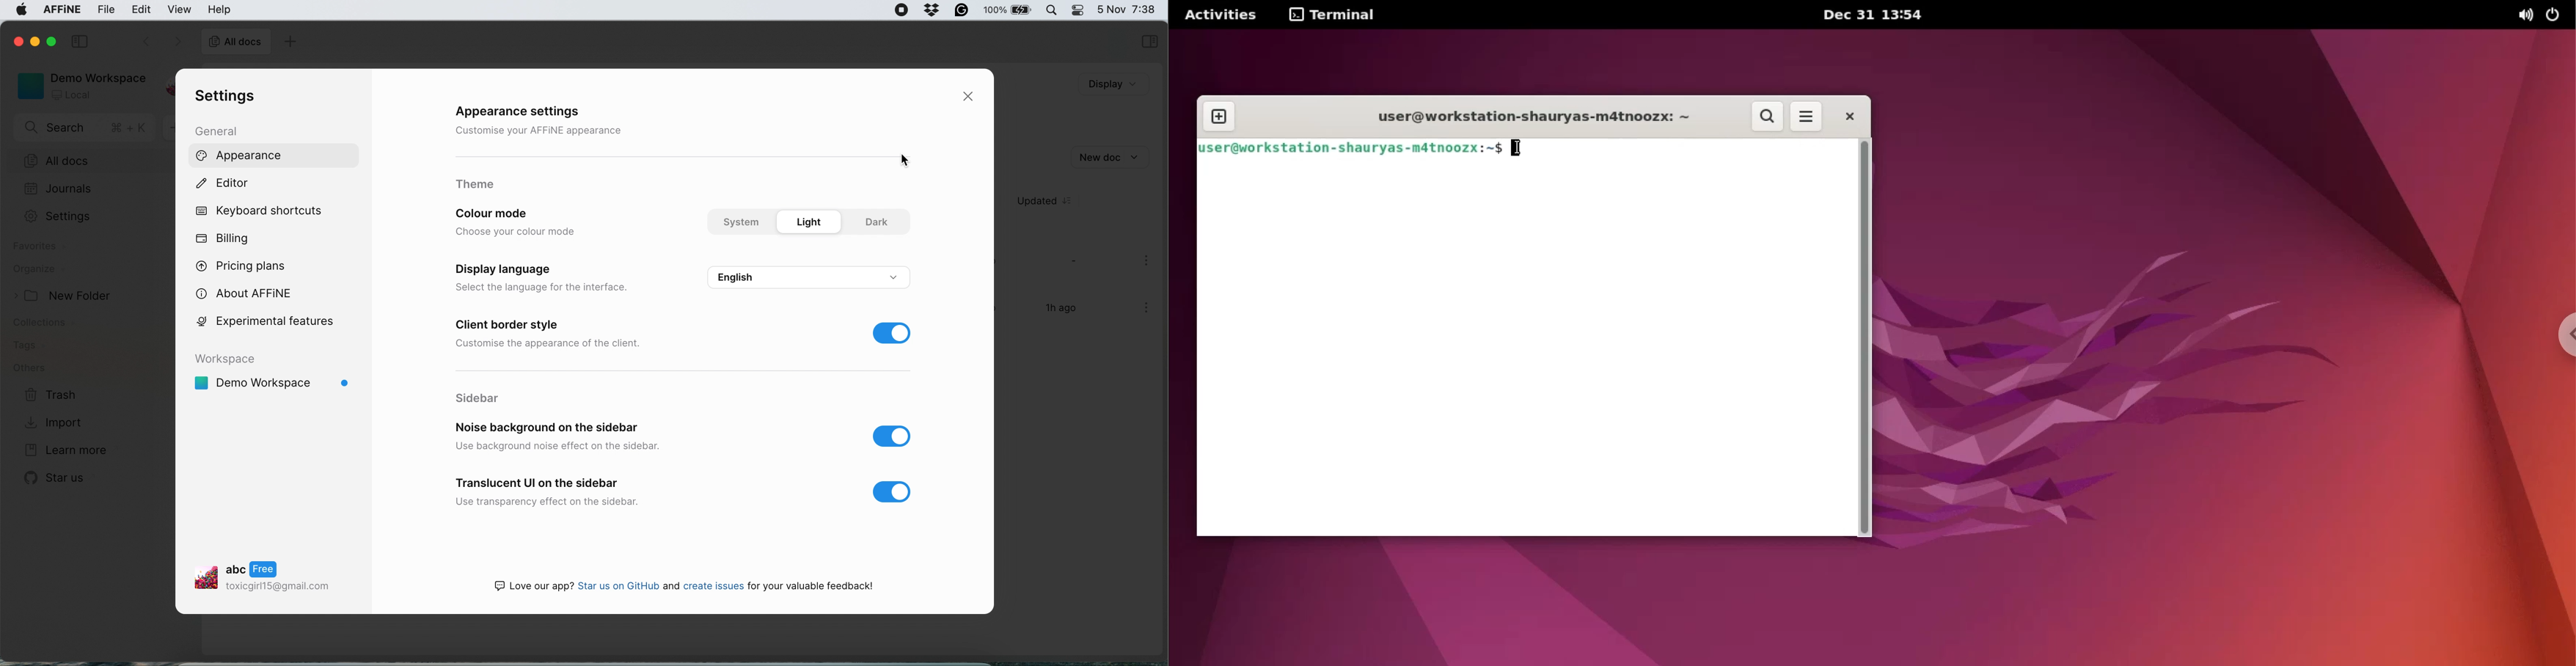 This screenshot has width=2576, height=672. Describe the element at coordinates (61, 11) in the screenshot. I see `affine` at that location.